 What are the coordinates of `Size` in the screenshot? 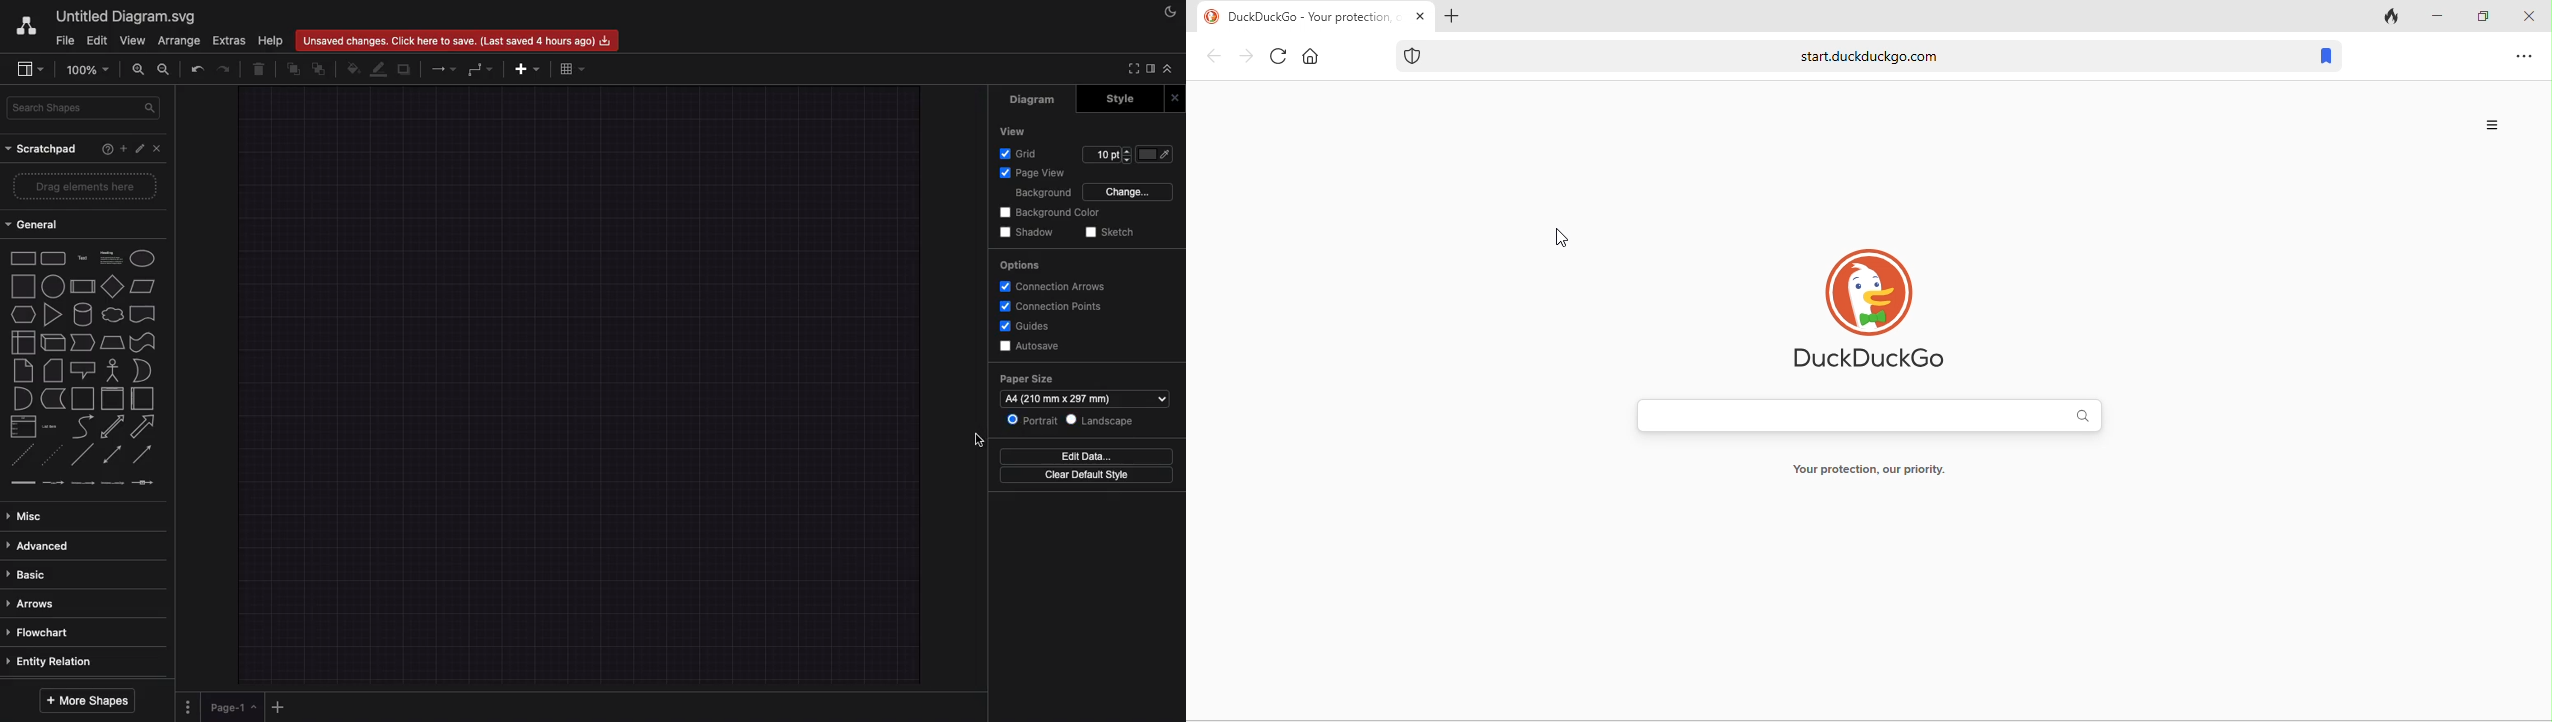 It's located at (1107, 155).